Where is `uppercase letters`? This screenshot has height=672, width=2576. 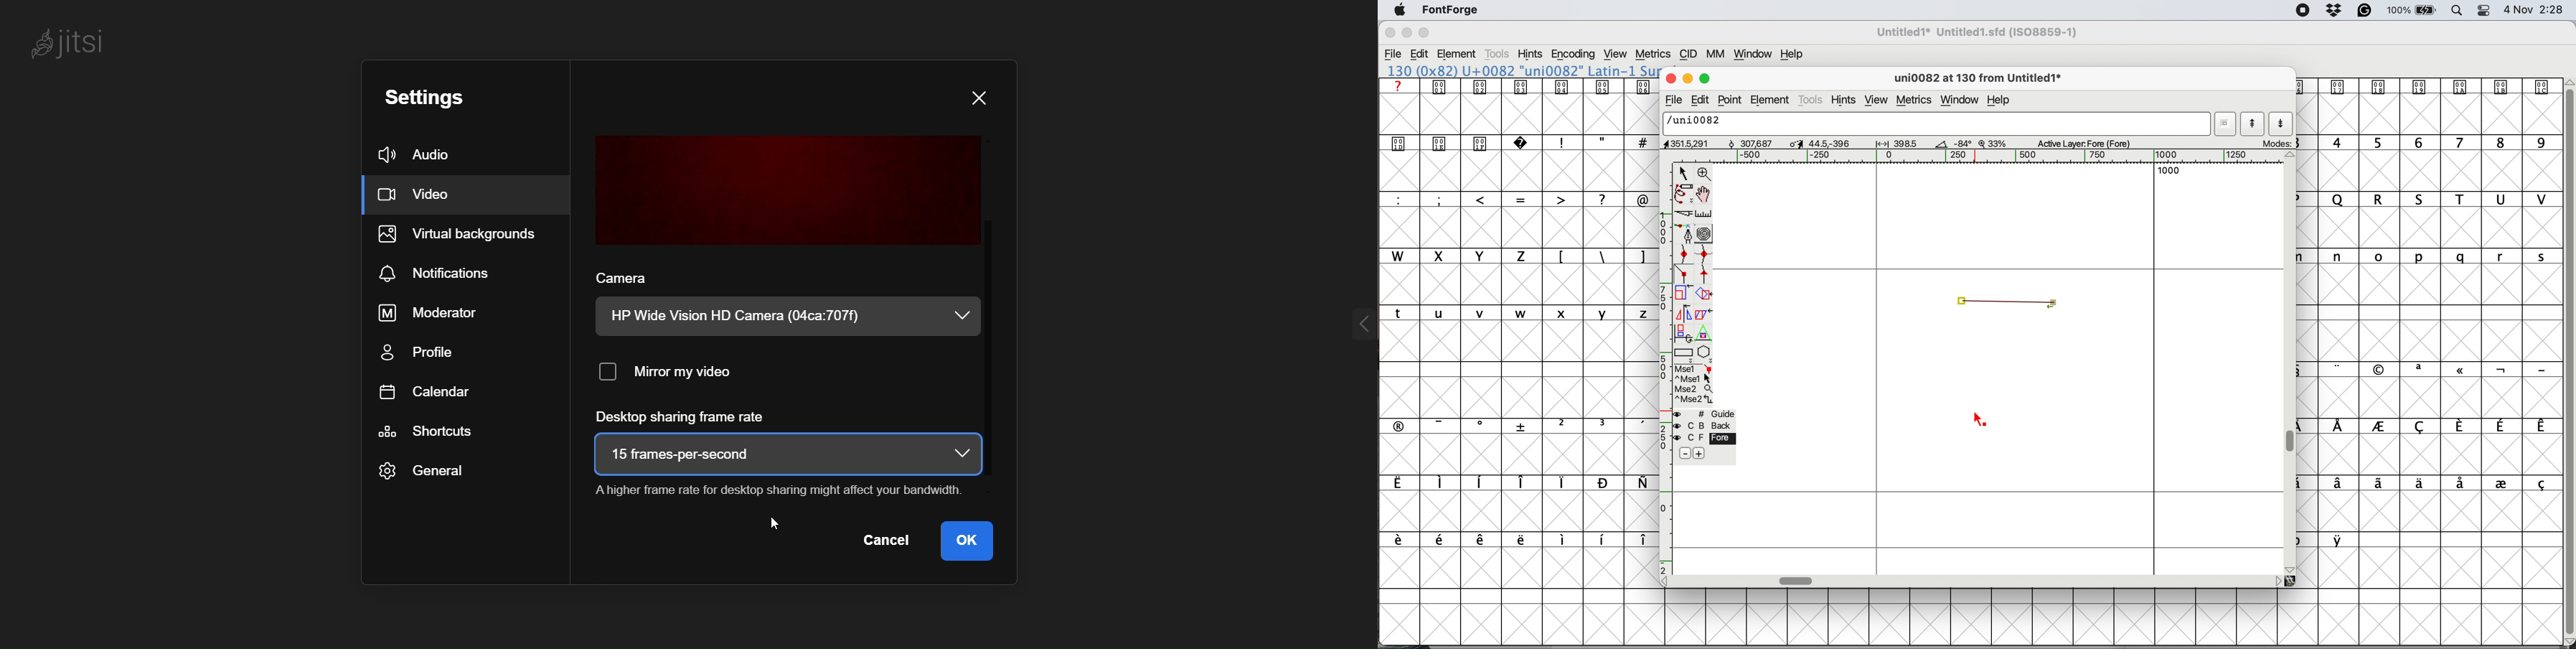
uppercase letters is located at coordinates (1460, 255).